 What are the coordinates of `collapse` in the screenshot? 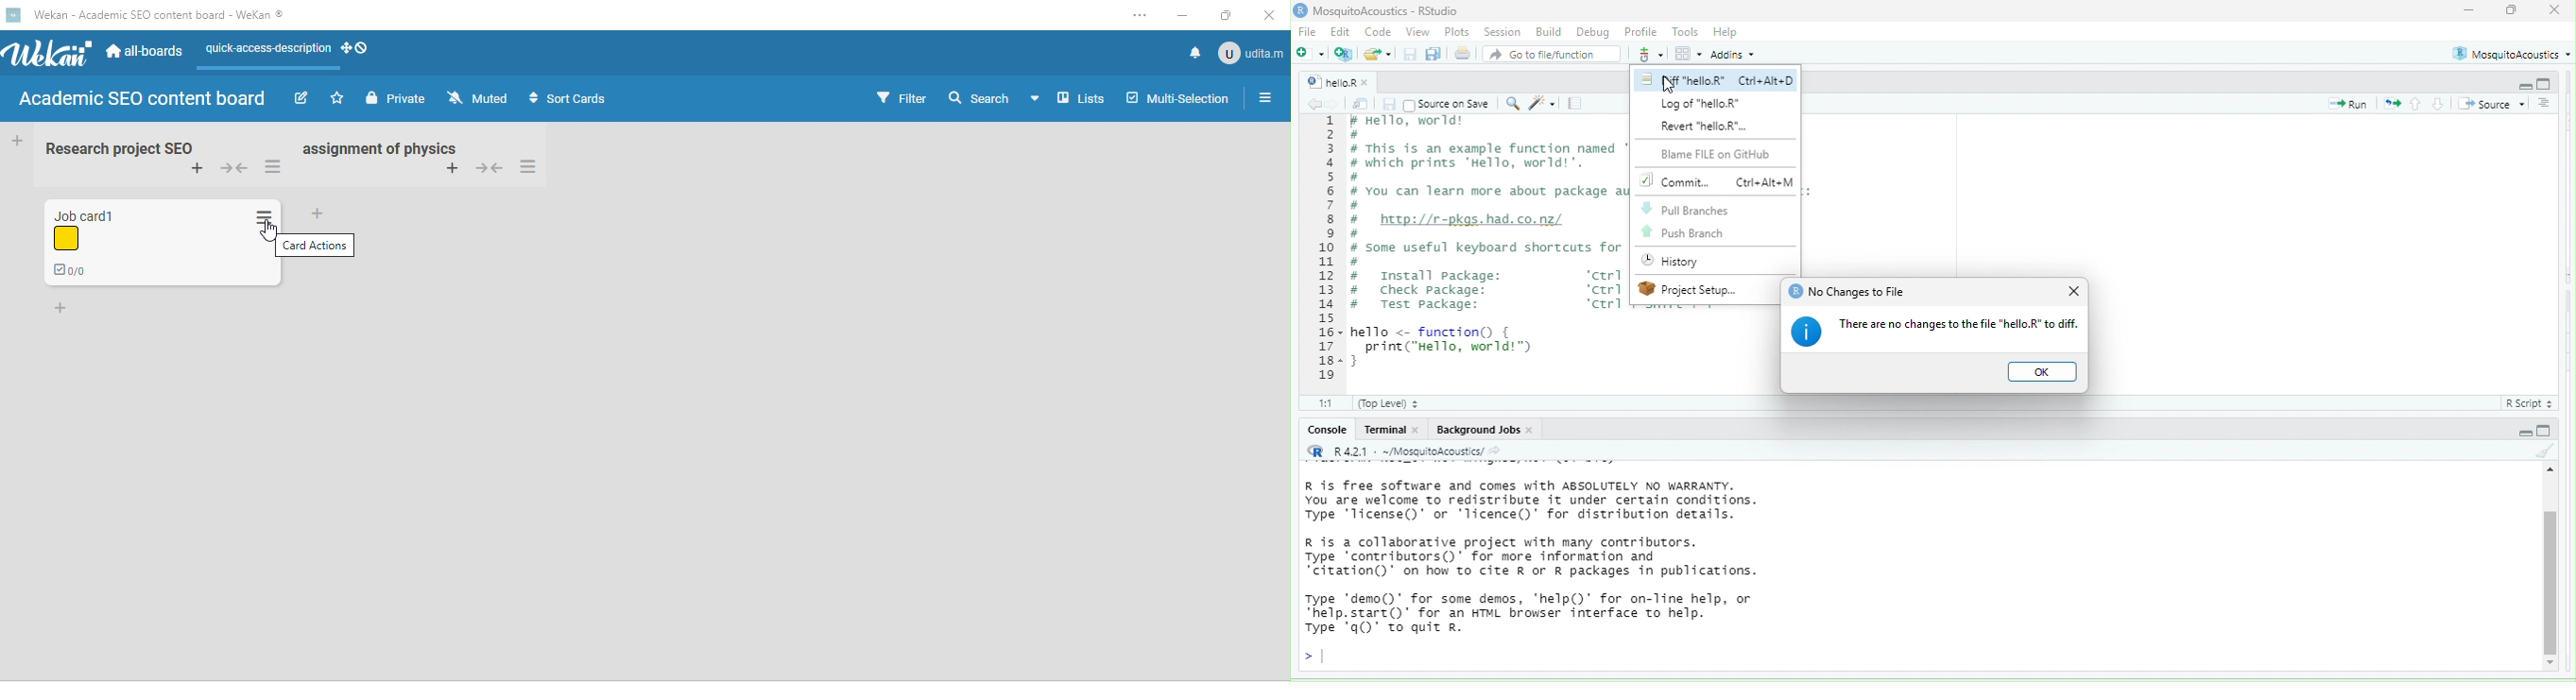 It's located at (493, 169).